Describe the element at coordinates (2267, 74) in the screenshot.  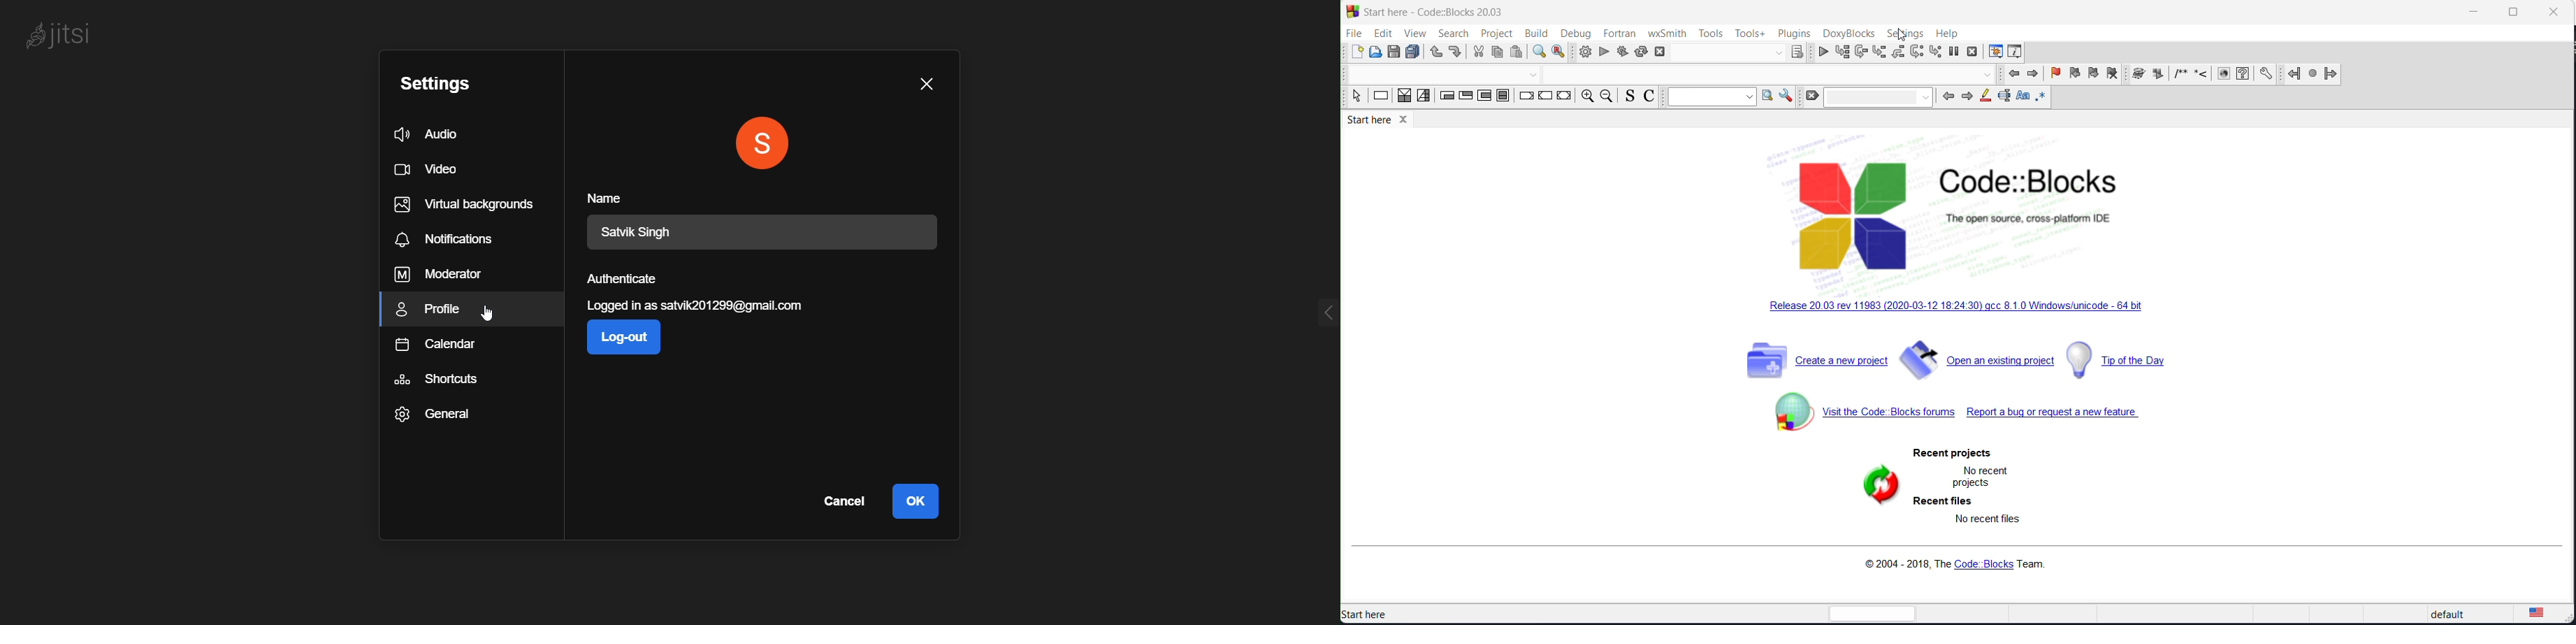
I see `settings icon` at that location.